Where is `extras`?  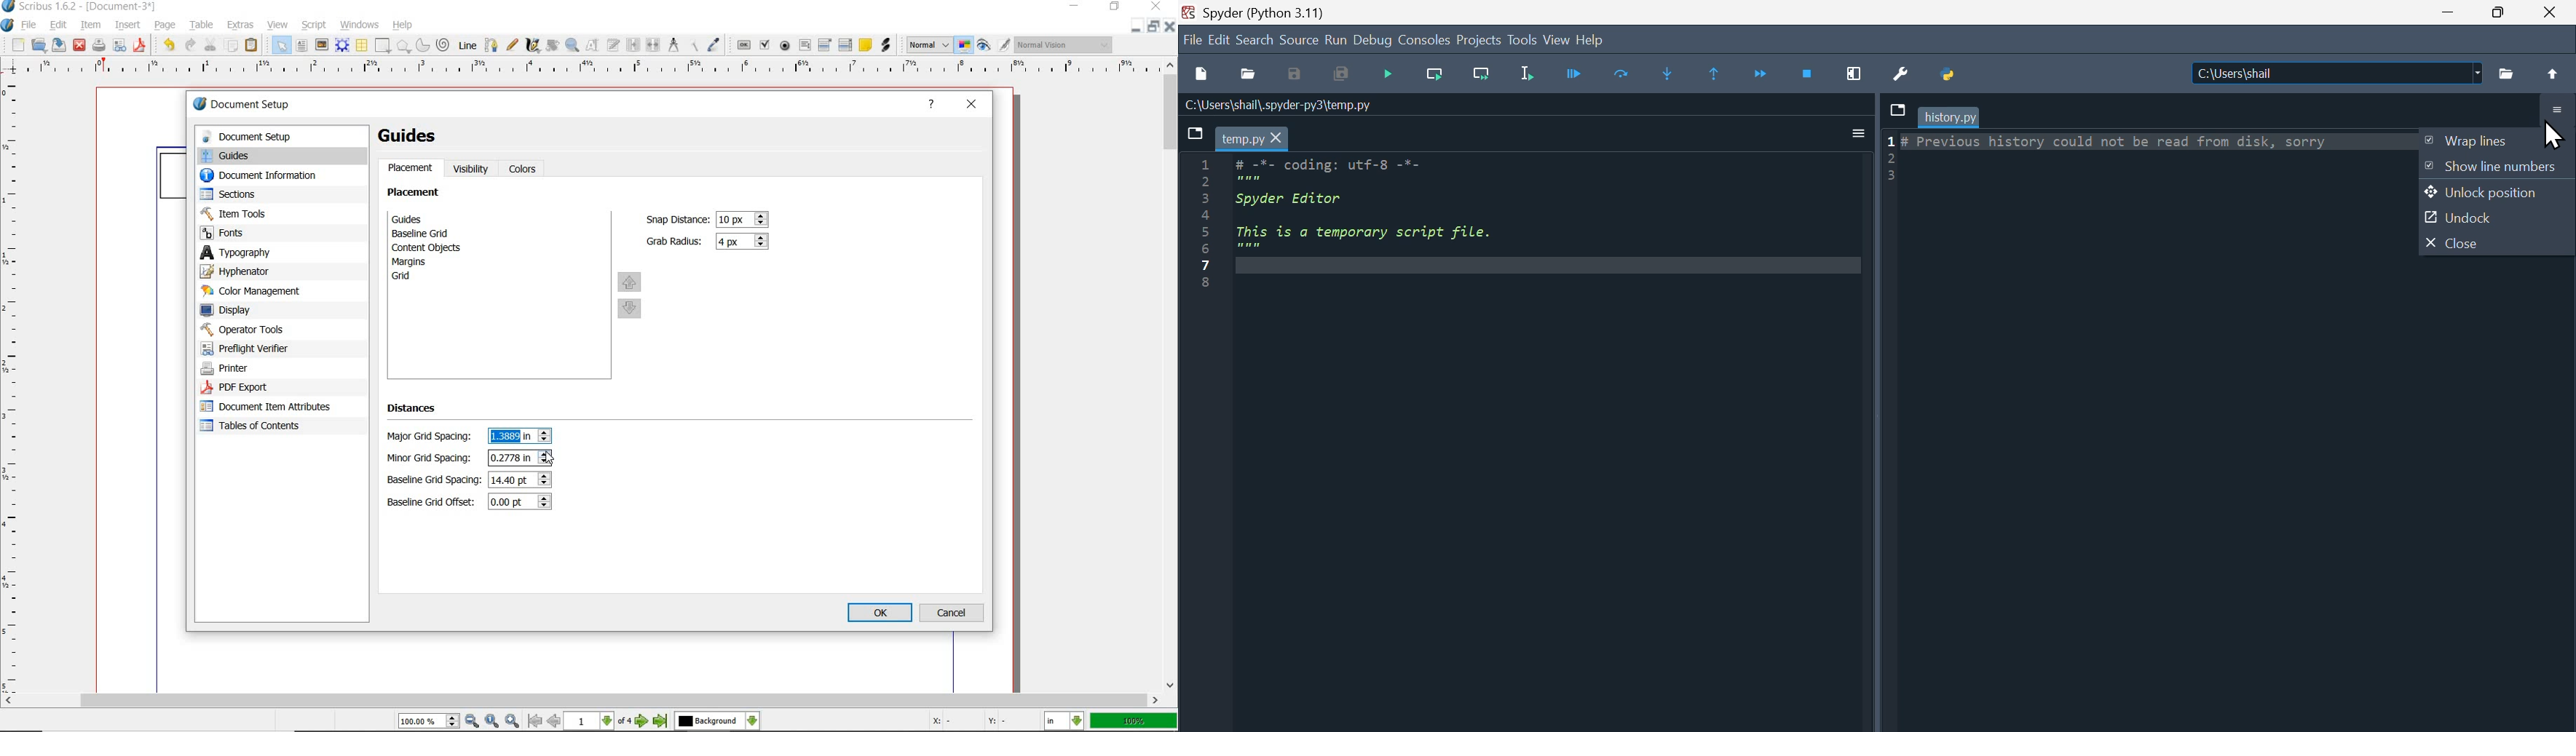 extras is located at coordinates (242, 24).